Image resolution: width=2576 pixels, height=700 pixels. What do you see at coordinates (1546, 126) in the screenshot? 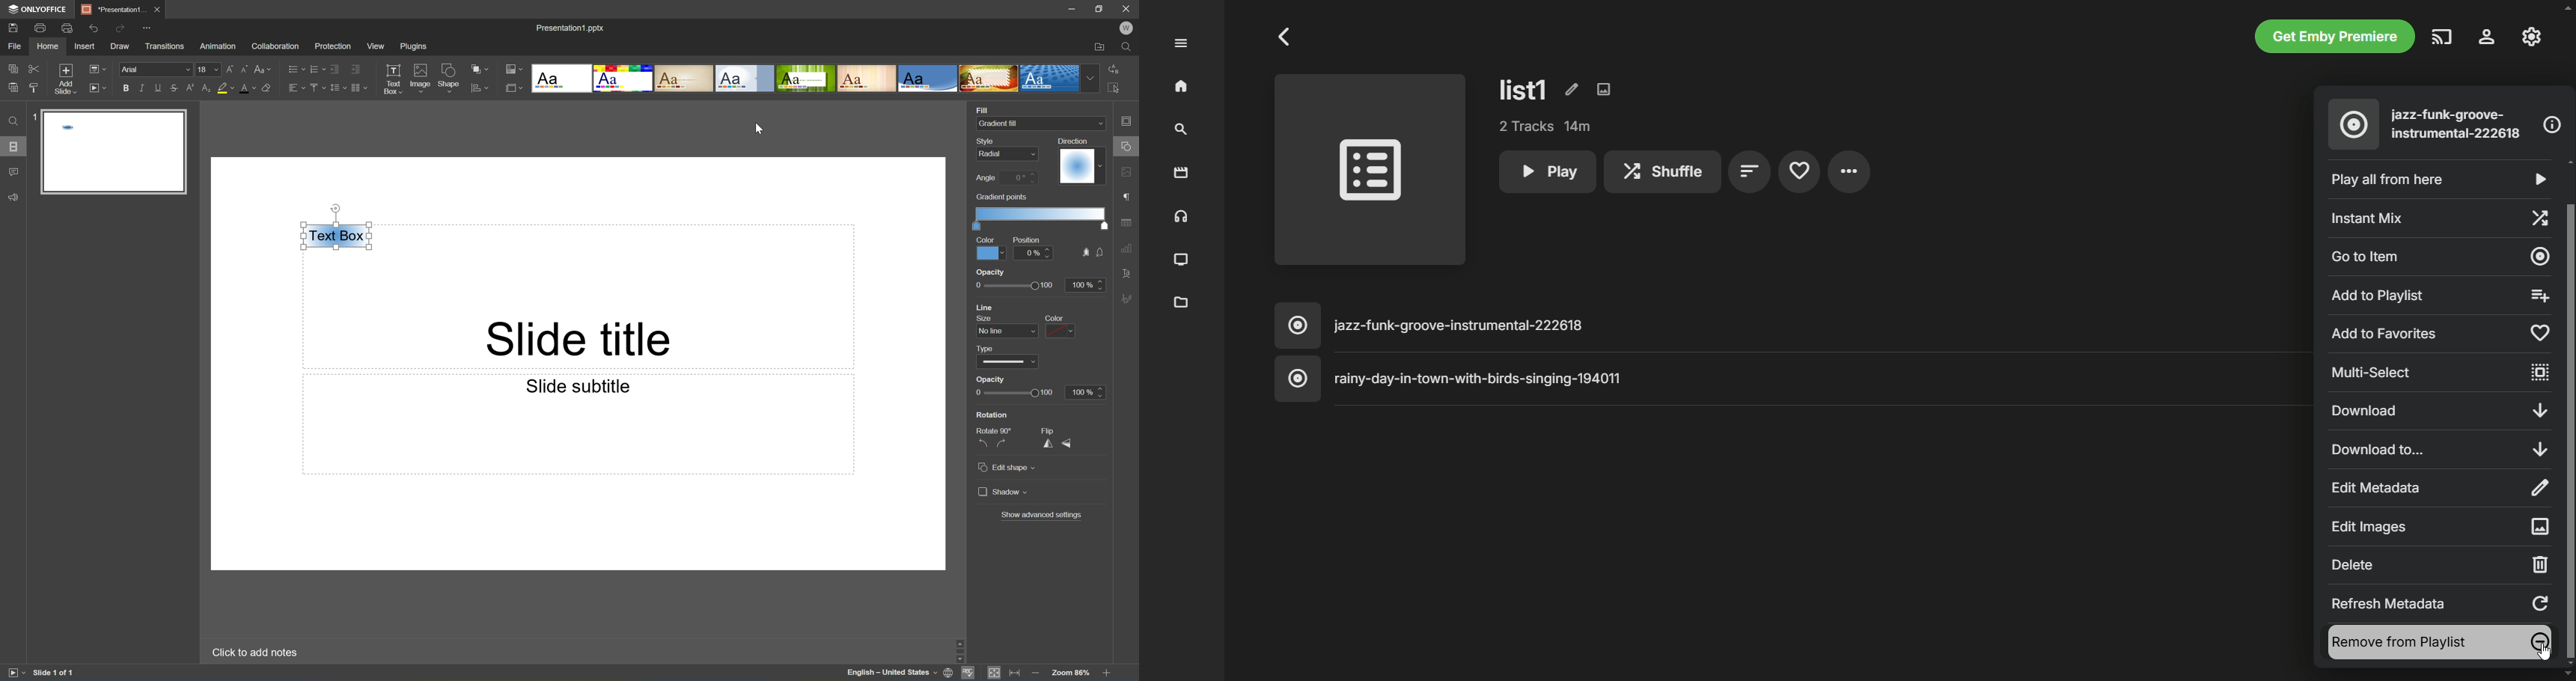
I see `tracks` at bounding box center [1546, 126].